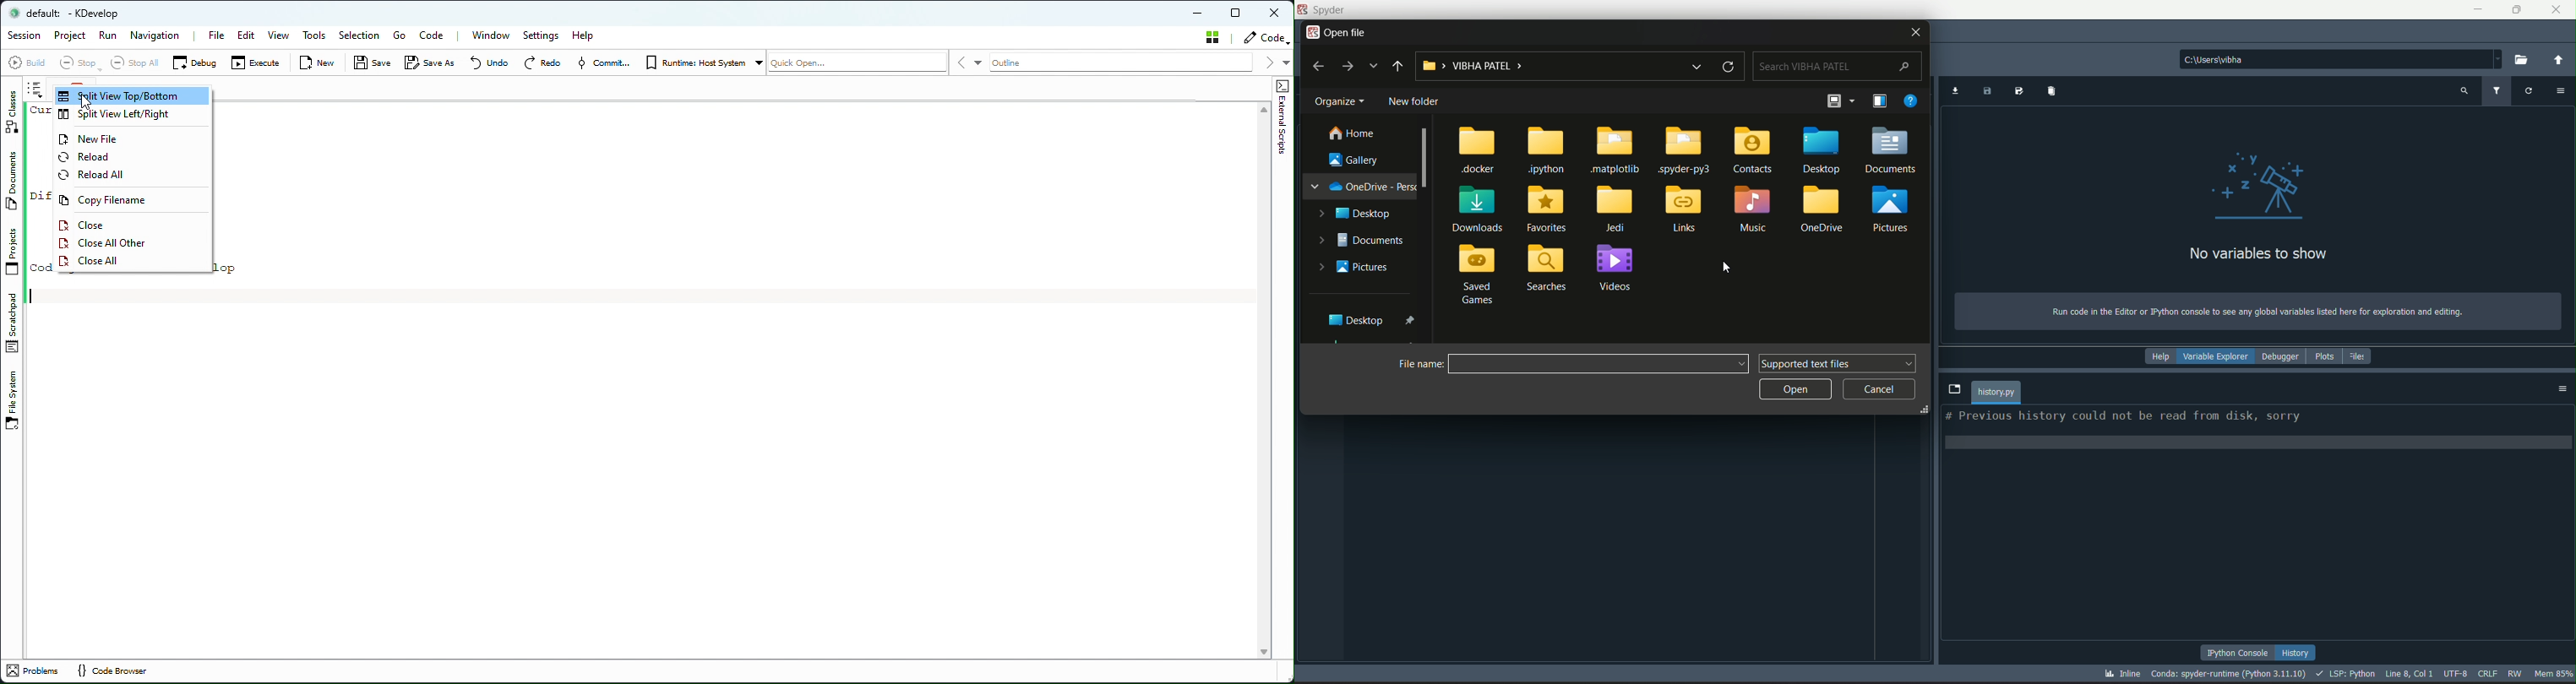  Describe the element at coordinates (1416, 101) in the screenshot. I see `new folder` at that location.